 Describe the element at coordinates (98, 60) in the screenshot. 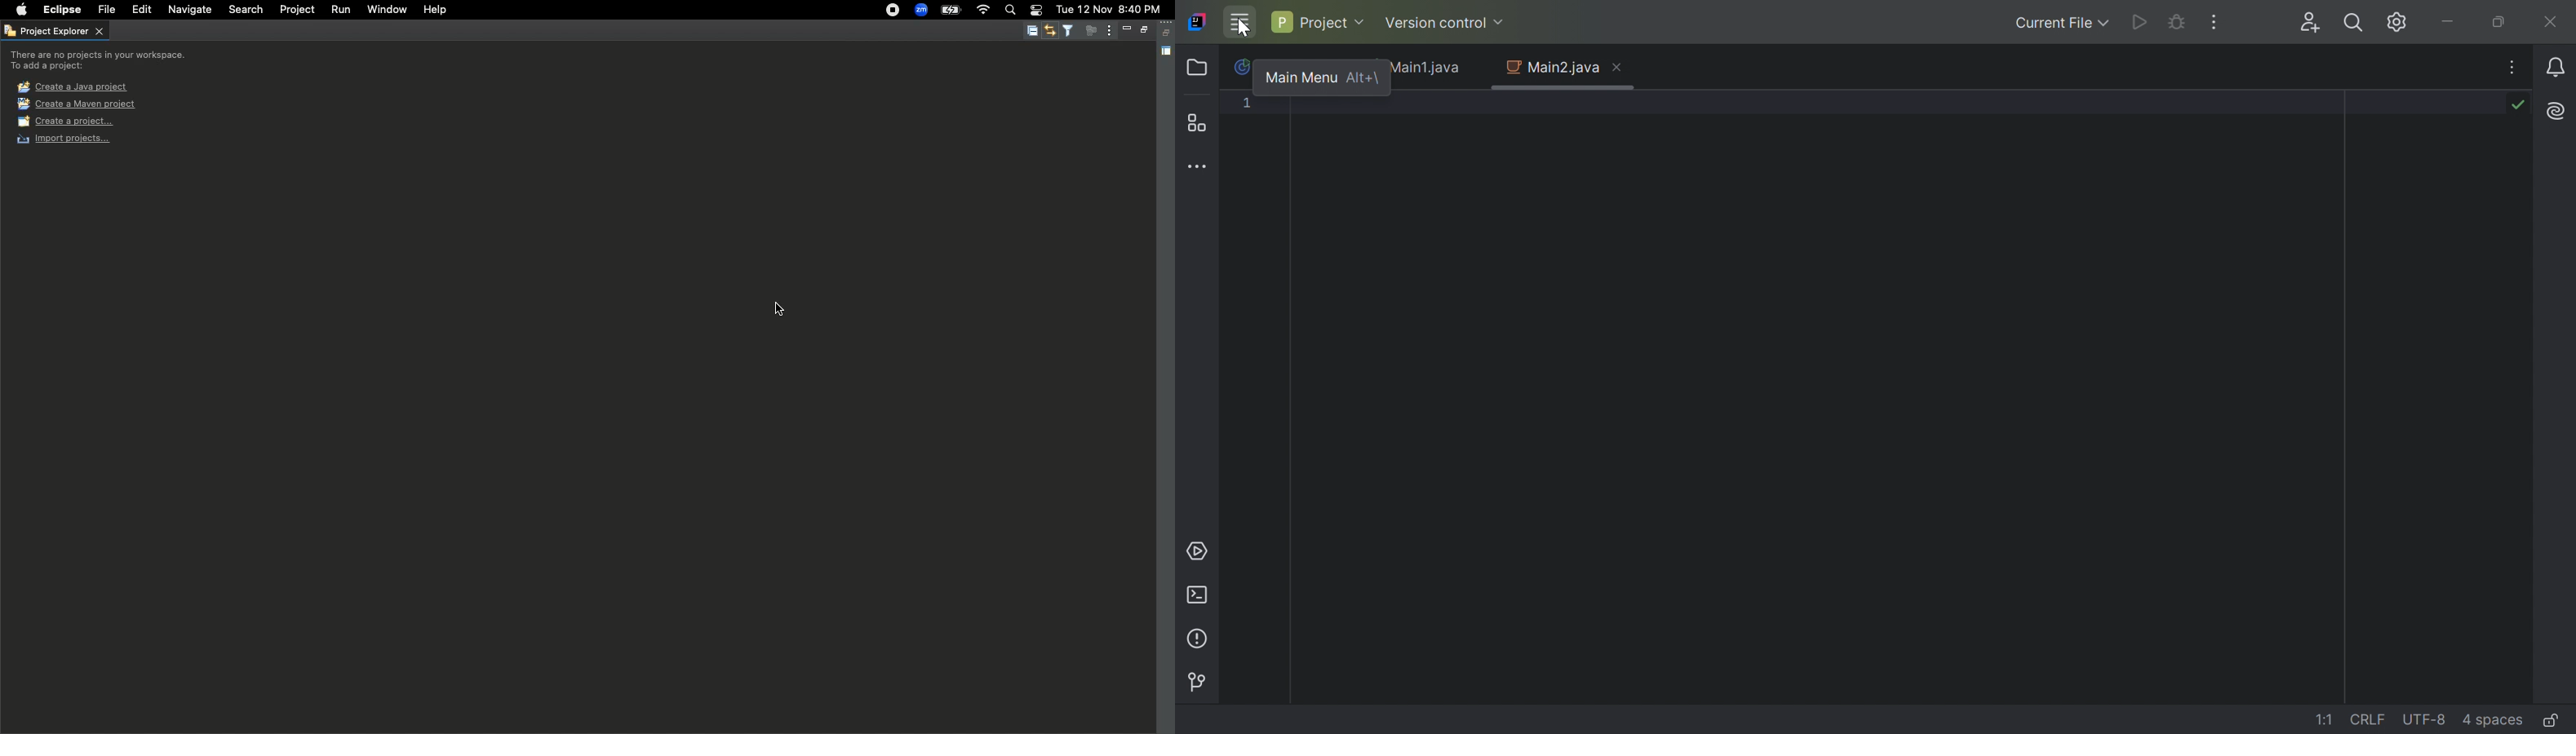

I see `There are no projects in your workspace. to add a project:` at that location.